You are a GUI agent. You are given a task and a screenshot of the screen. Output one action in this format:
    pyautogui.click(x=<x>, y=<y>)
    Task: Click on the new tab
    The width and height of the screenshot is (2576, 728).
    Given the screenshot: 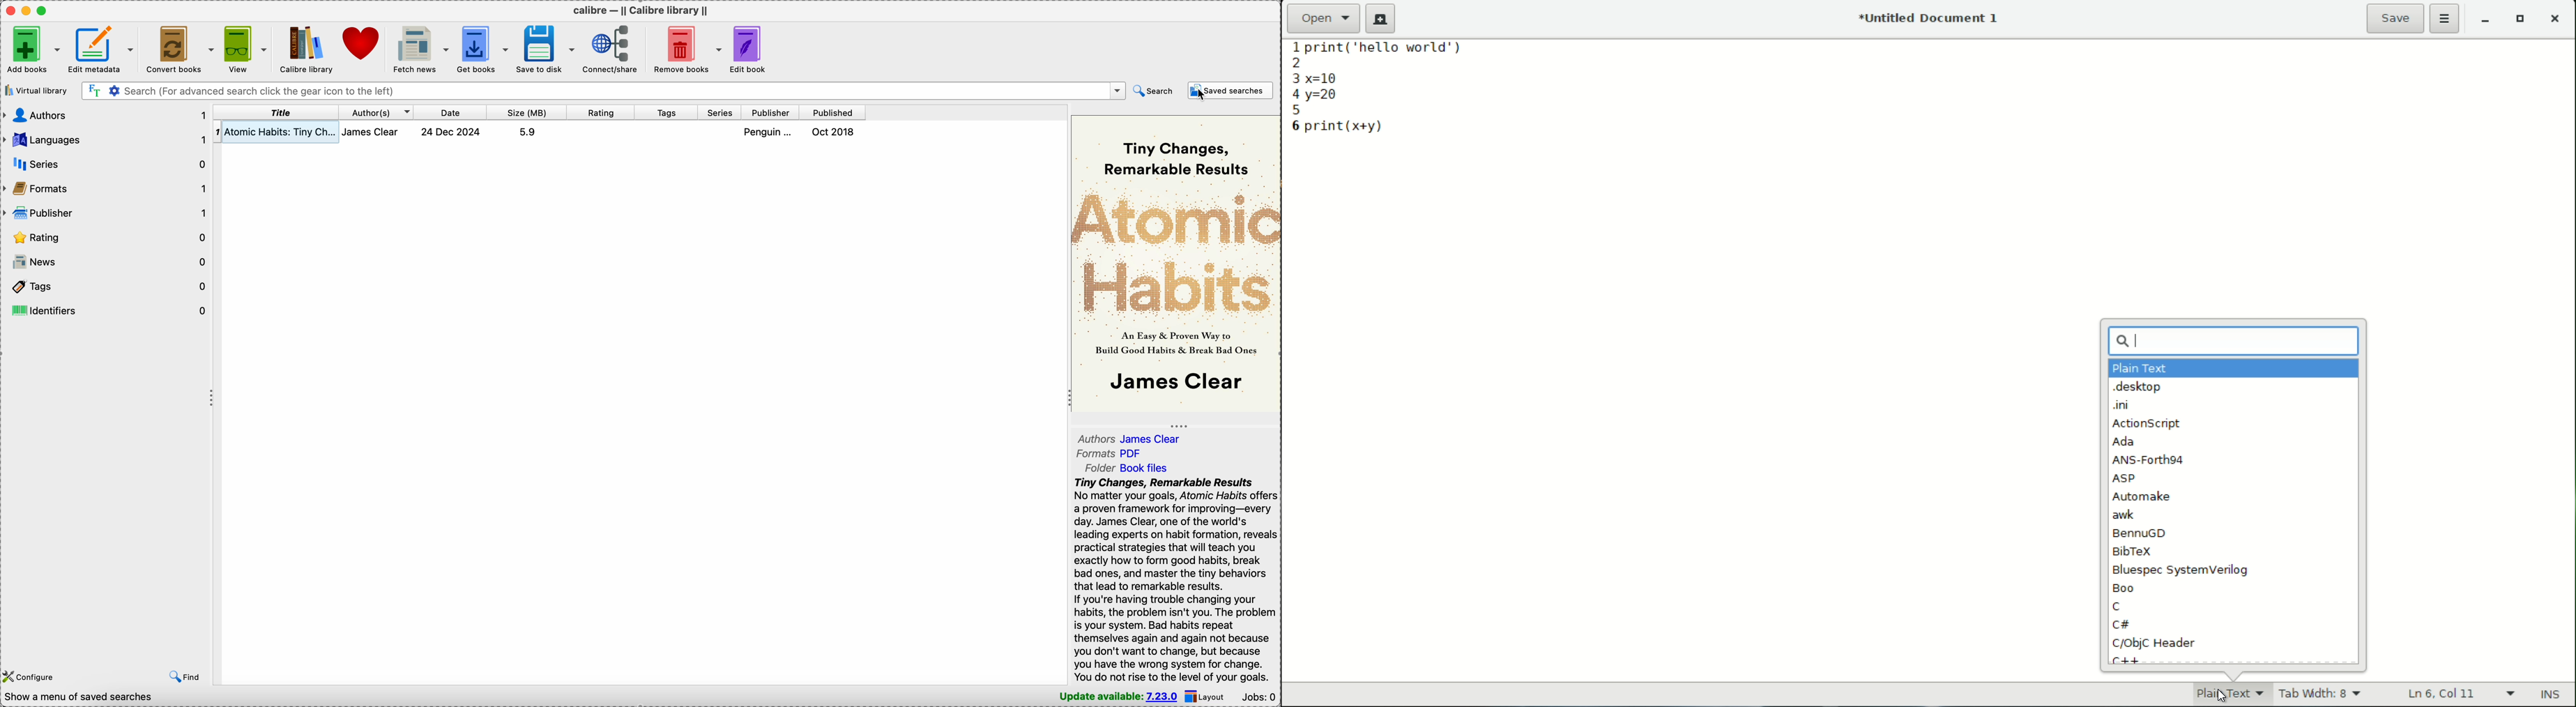 What is the action you would take?
    pyautogui.click(x=1380, y=19)
    